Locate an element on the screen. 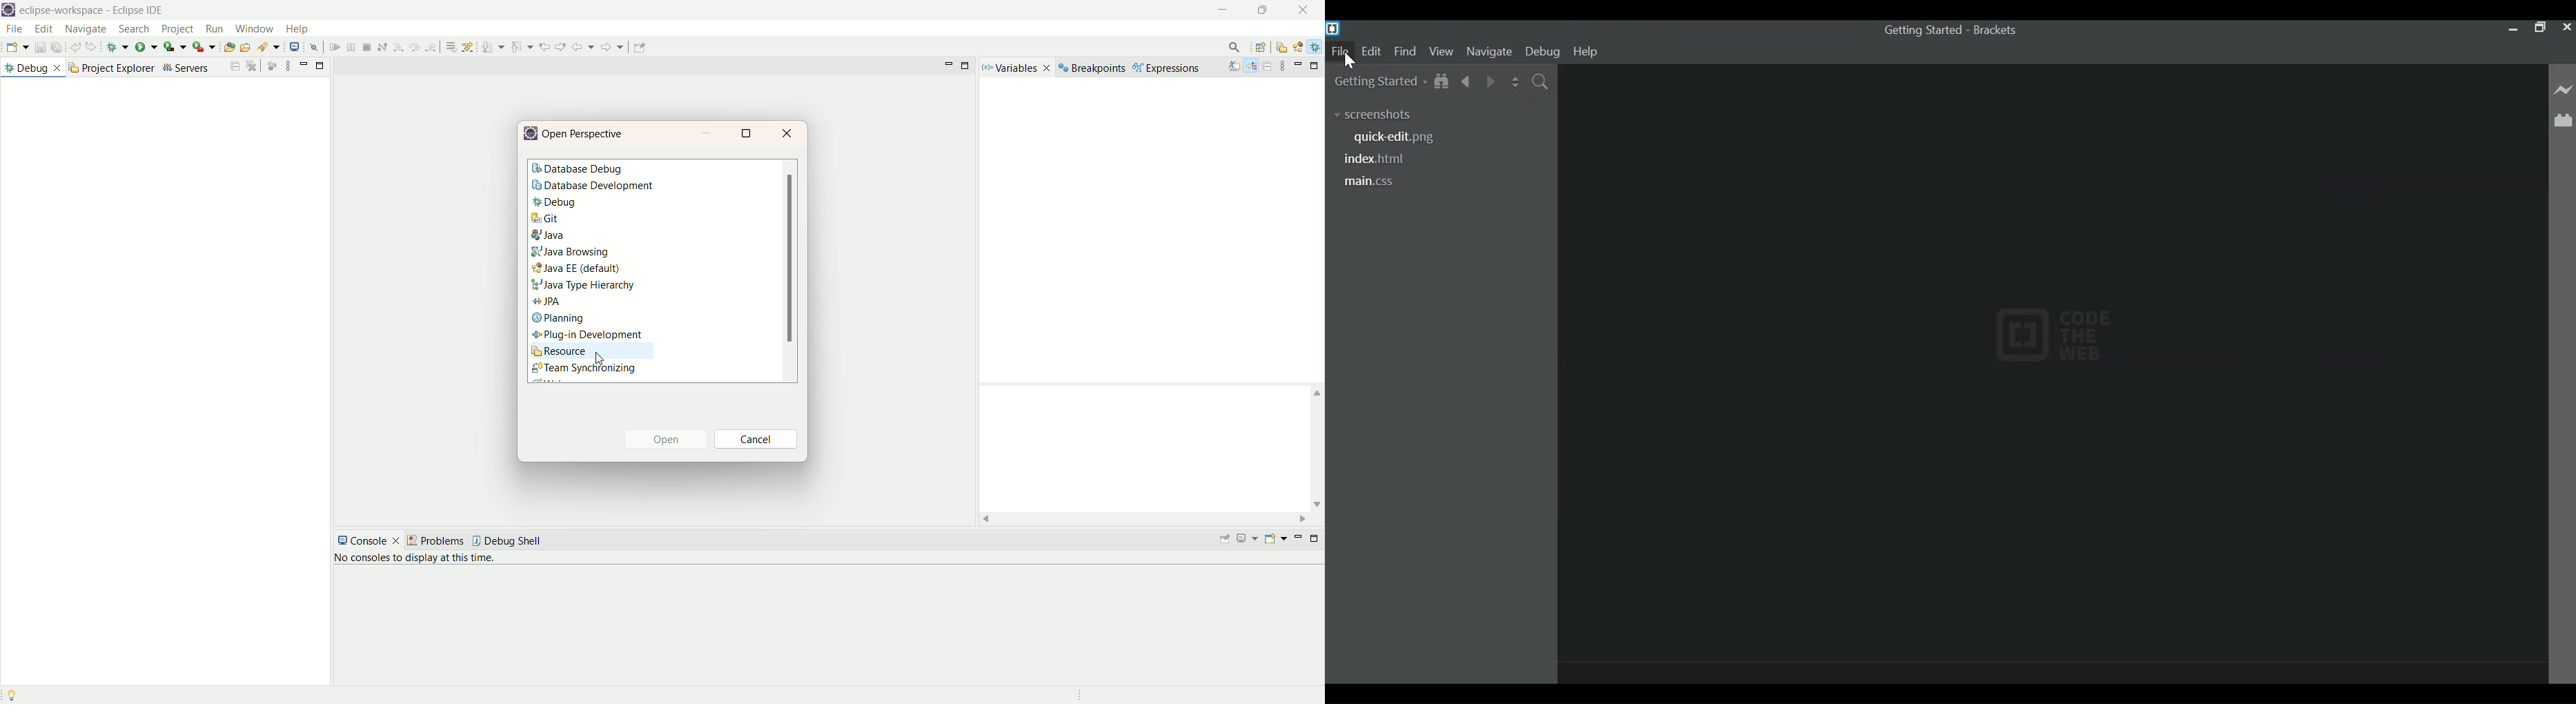  Restore is located at coordinates (2538, 27).